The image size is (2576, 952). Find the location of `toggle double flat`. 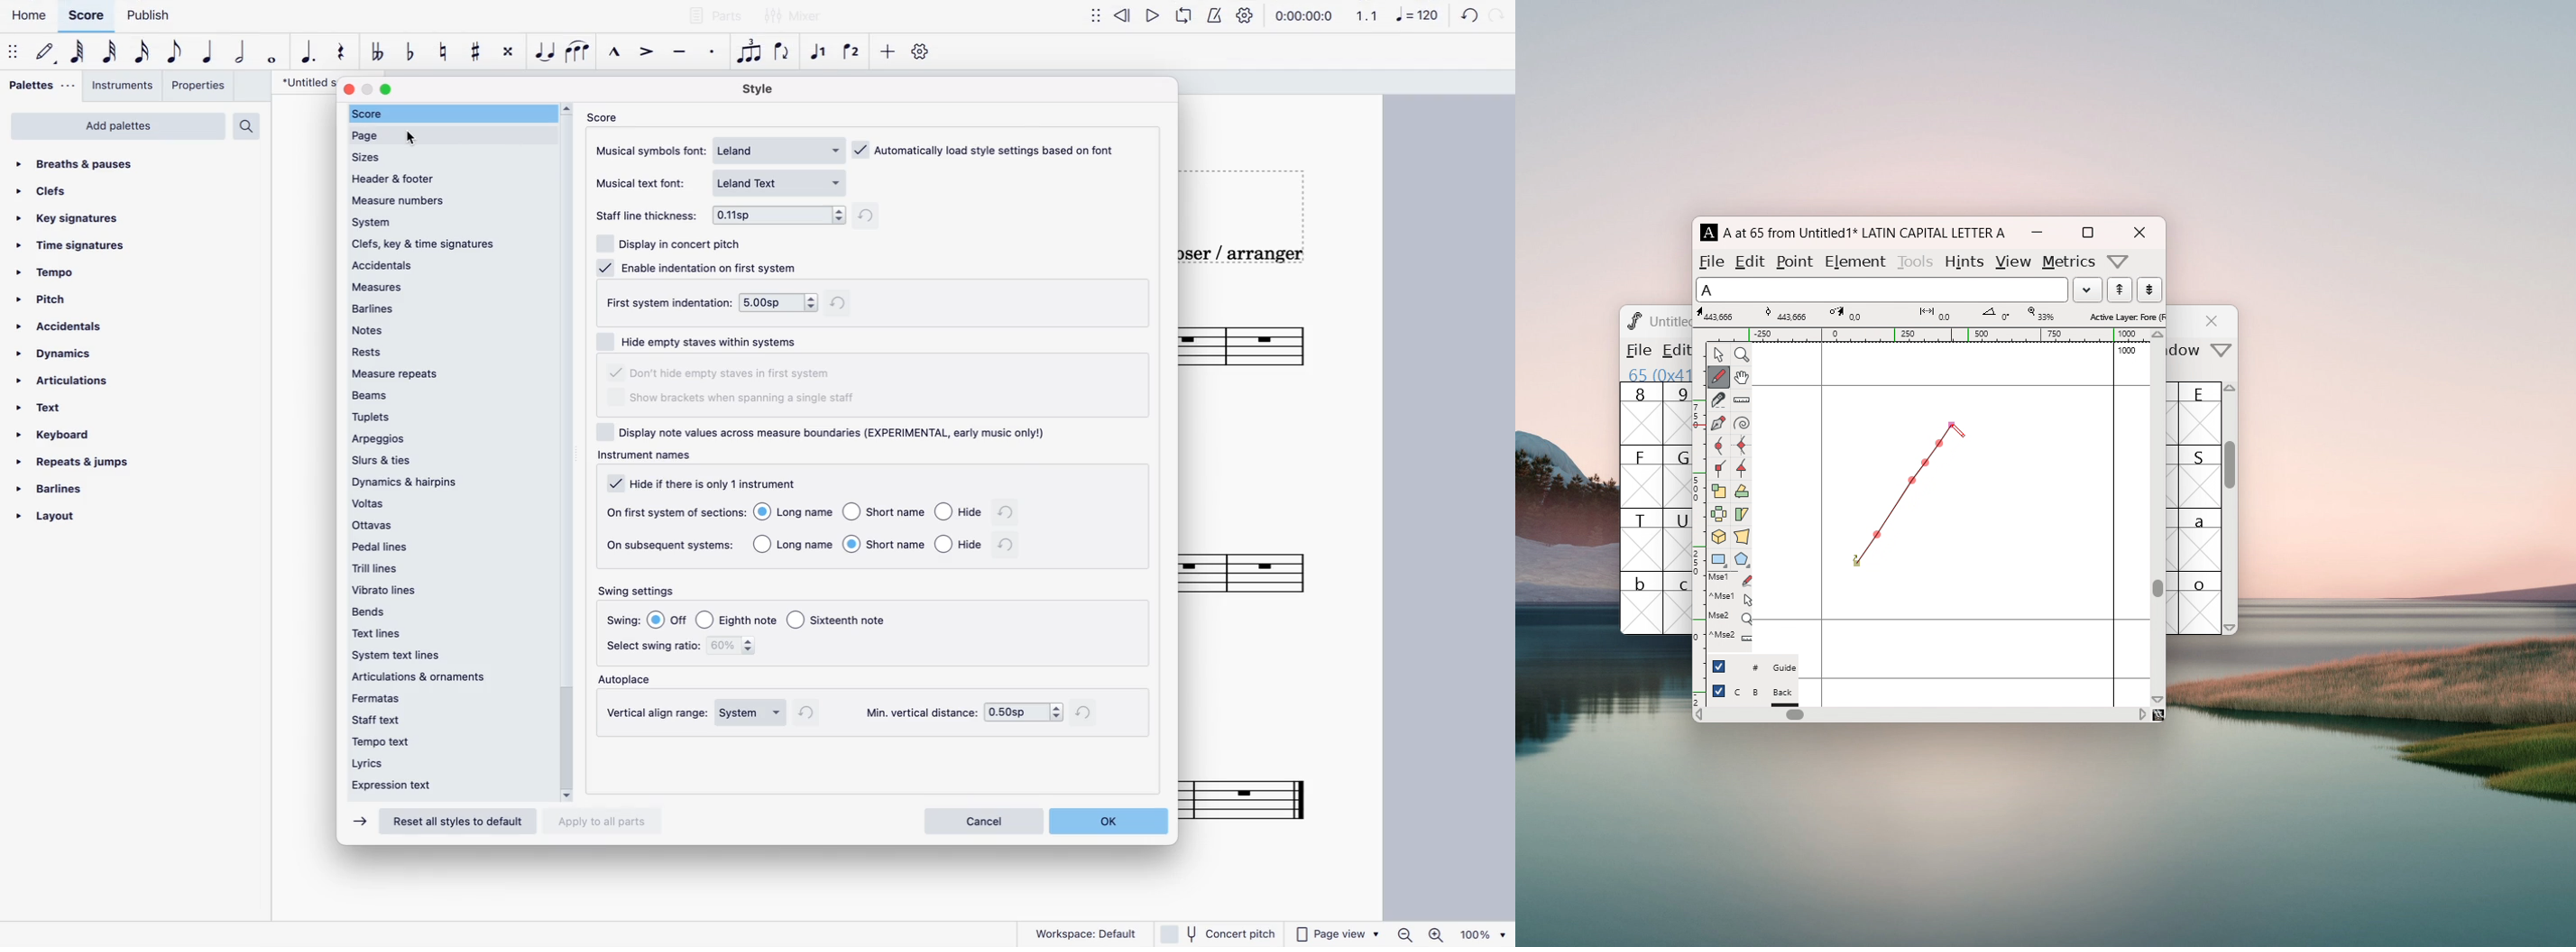

toggle double flat is located at coordinates (380, 55).